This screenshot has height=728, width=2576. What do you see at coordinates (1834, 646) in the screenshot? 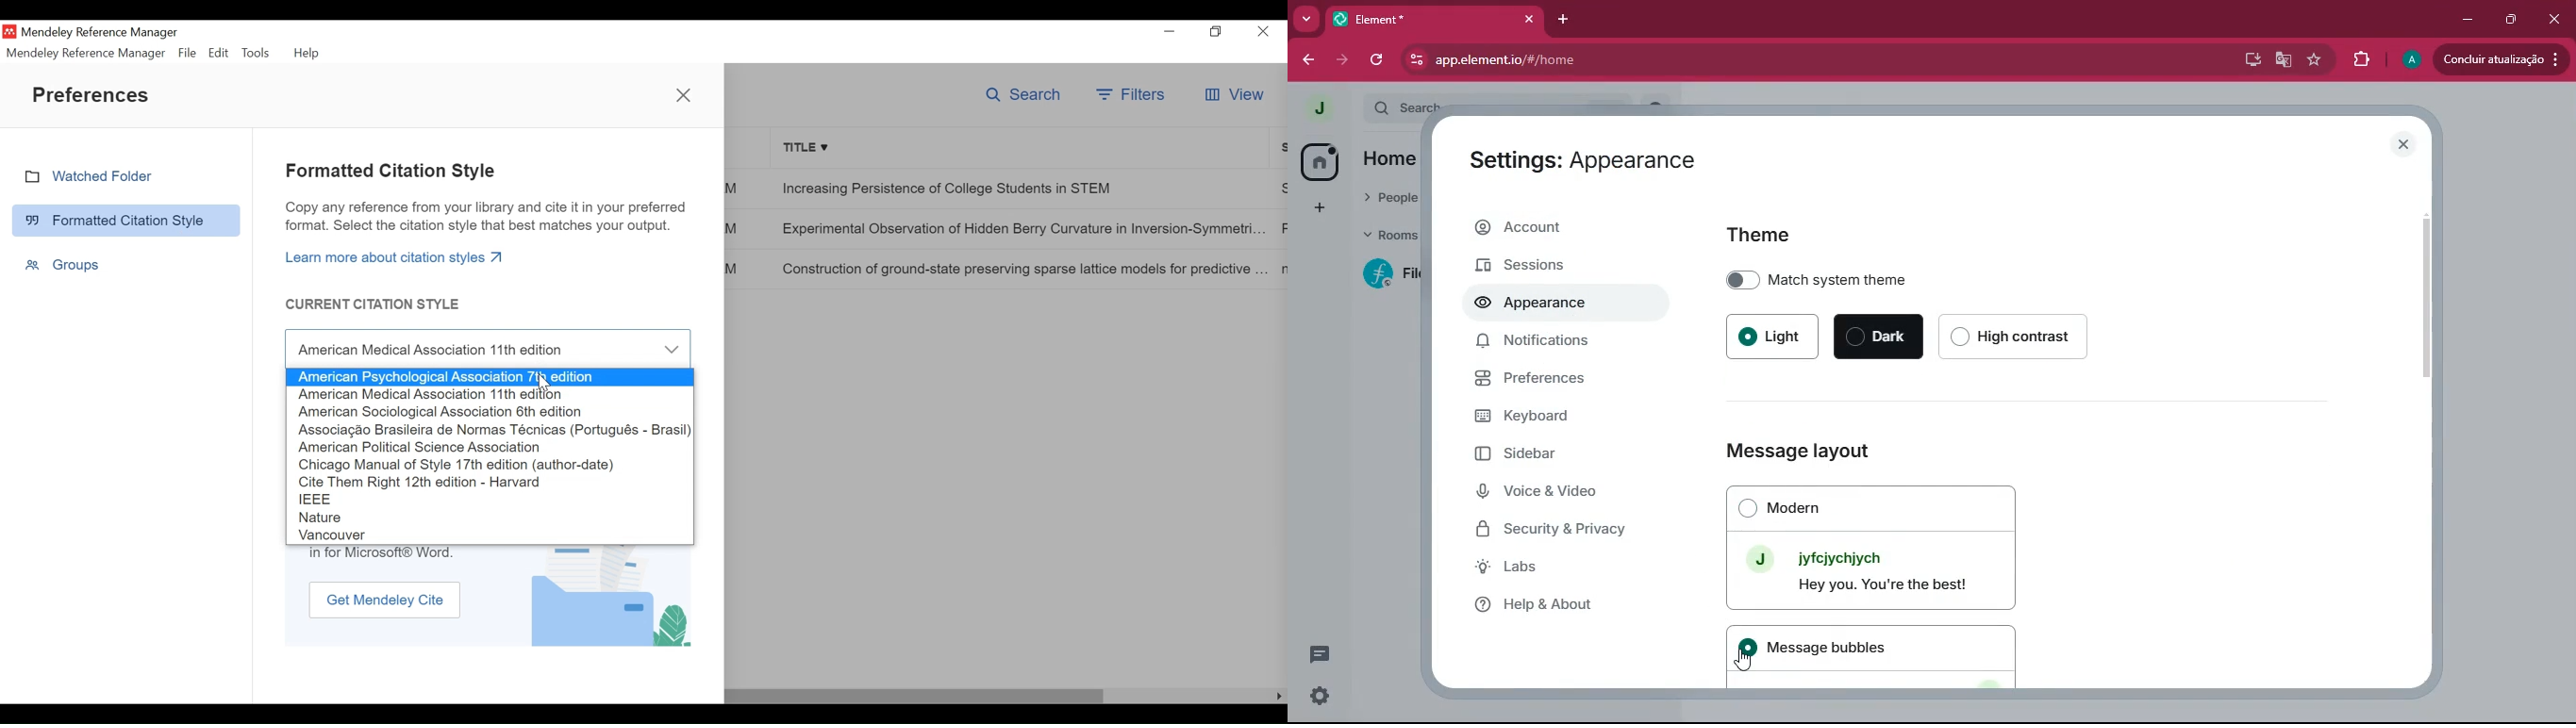
I see `Message bubbles` at bounding box center [1834, 646].